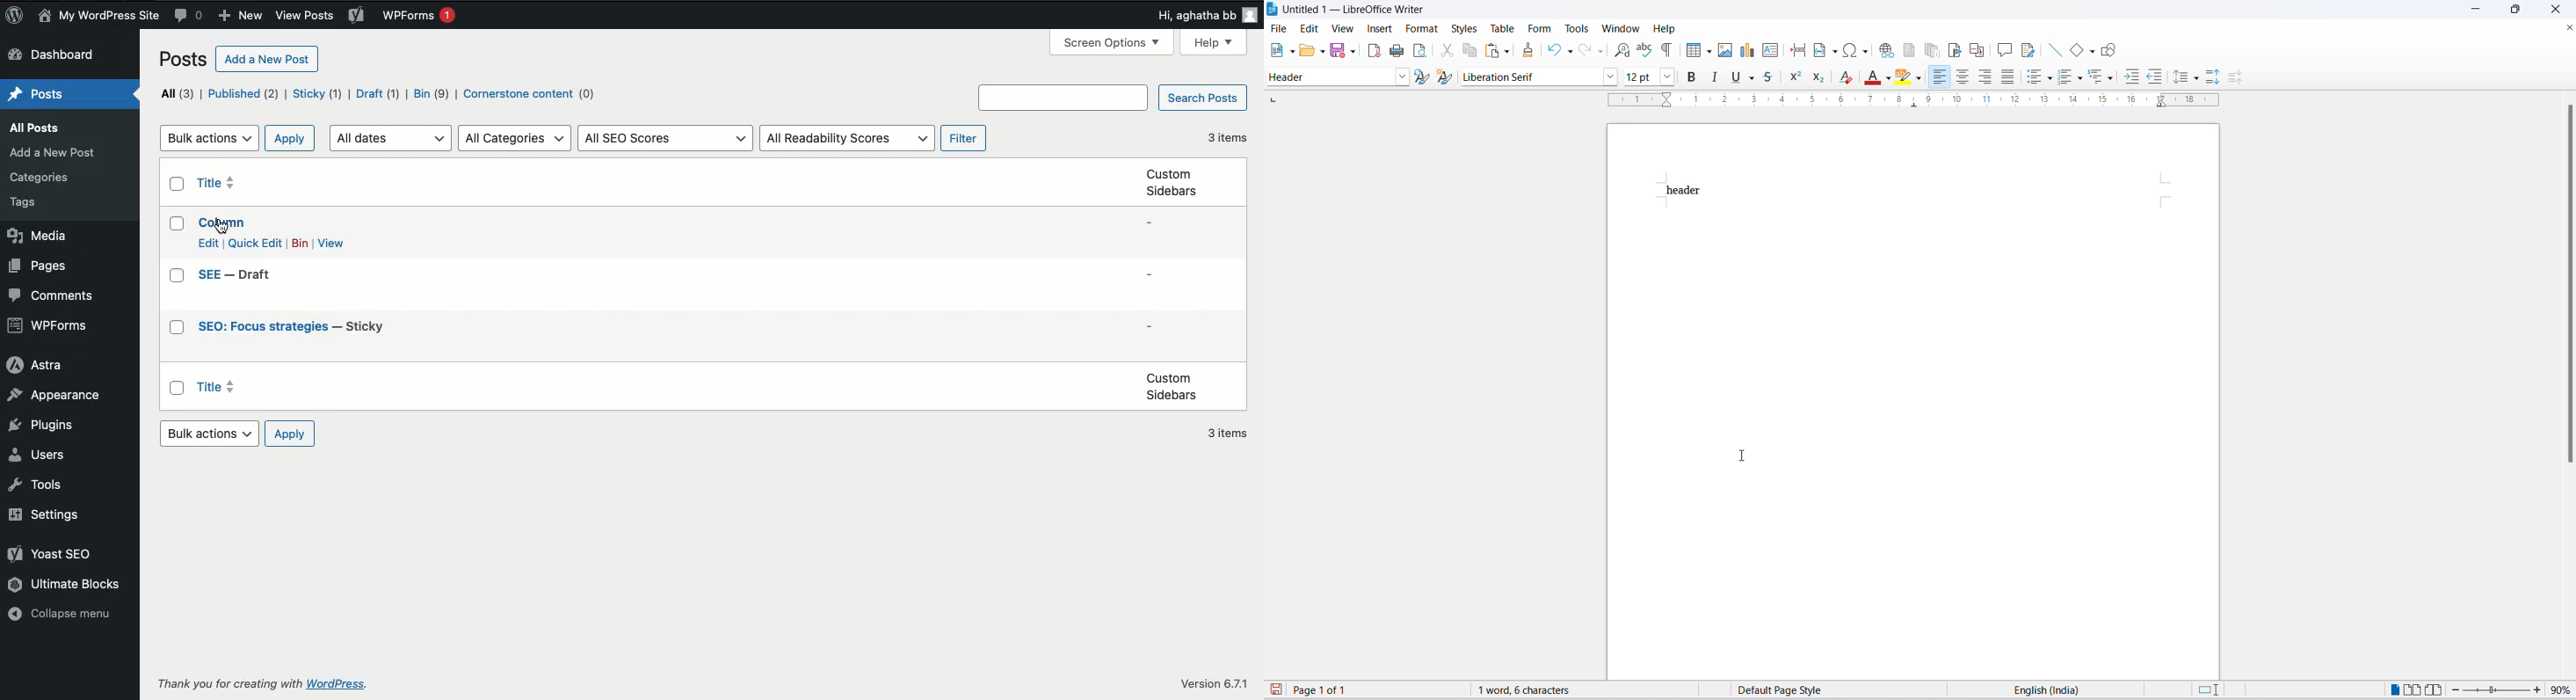 The height and width of the screenshot is (700, 2576). I want to click on insert comments, so click(2004, 48).